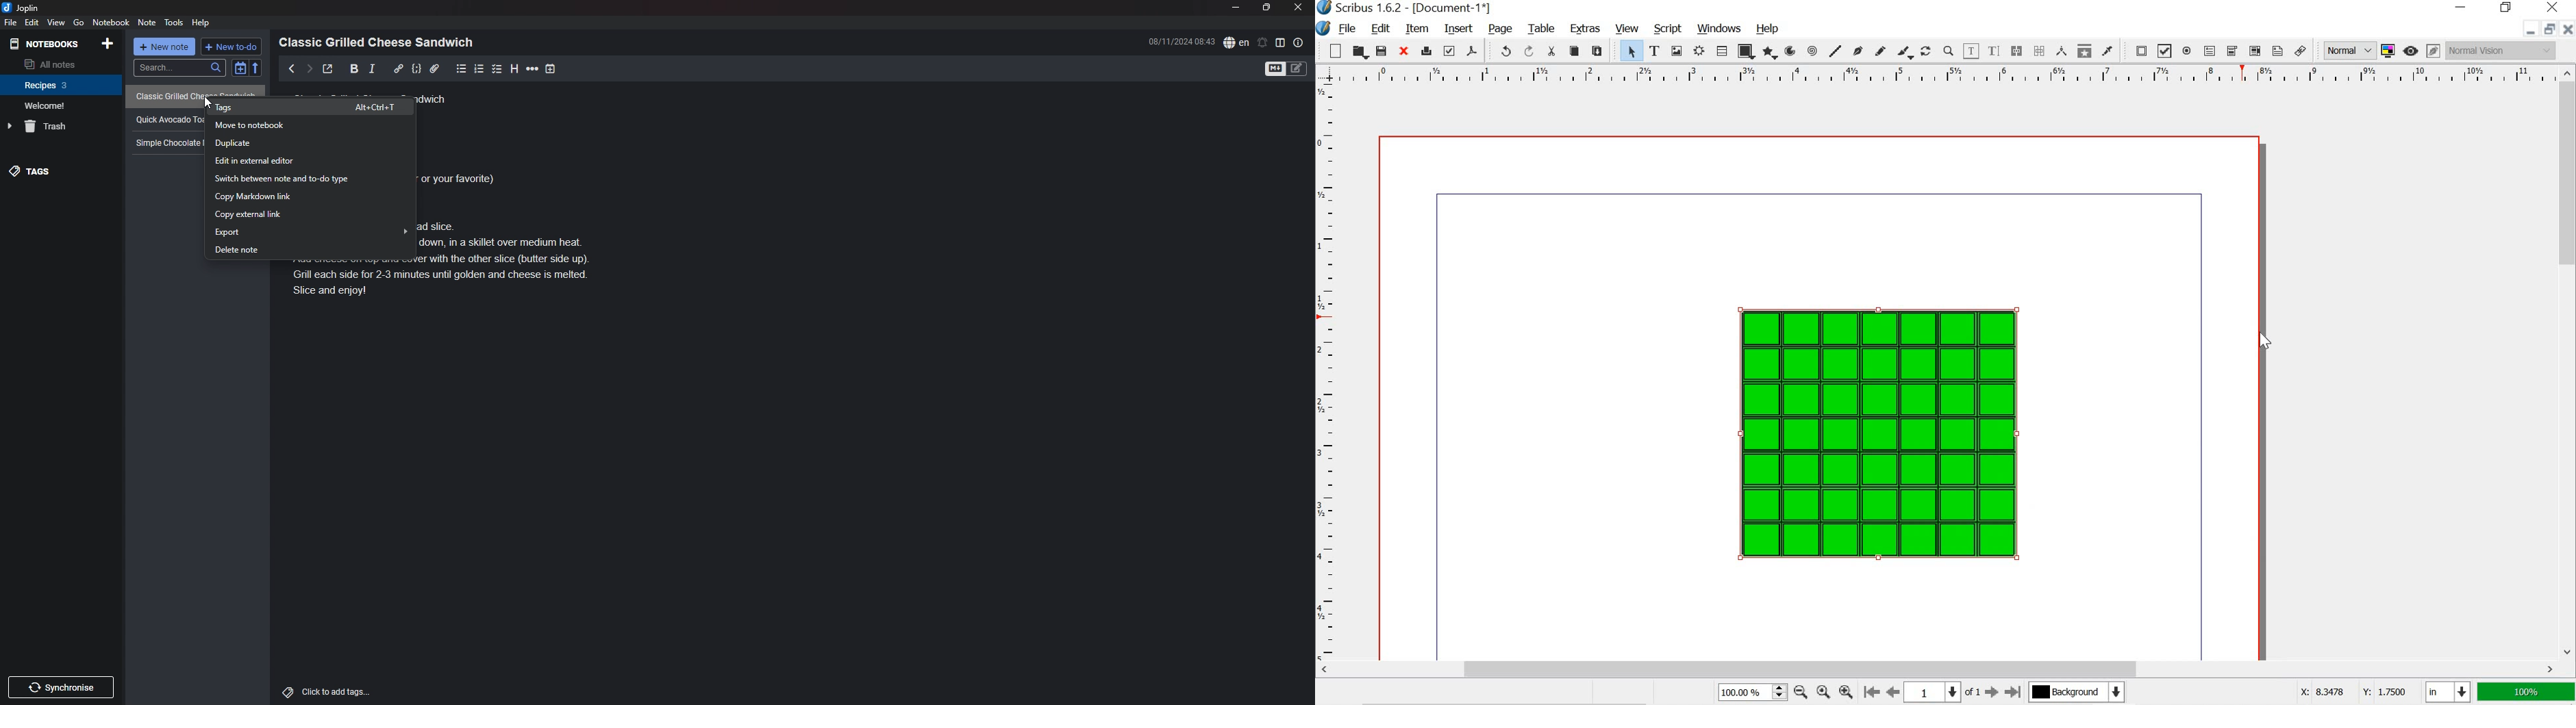  I want to click on move to notebook, so click(308, 125).